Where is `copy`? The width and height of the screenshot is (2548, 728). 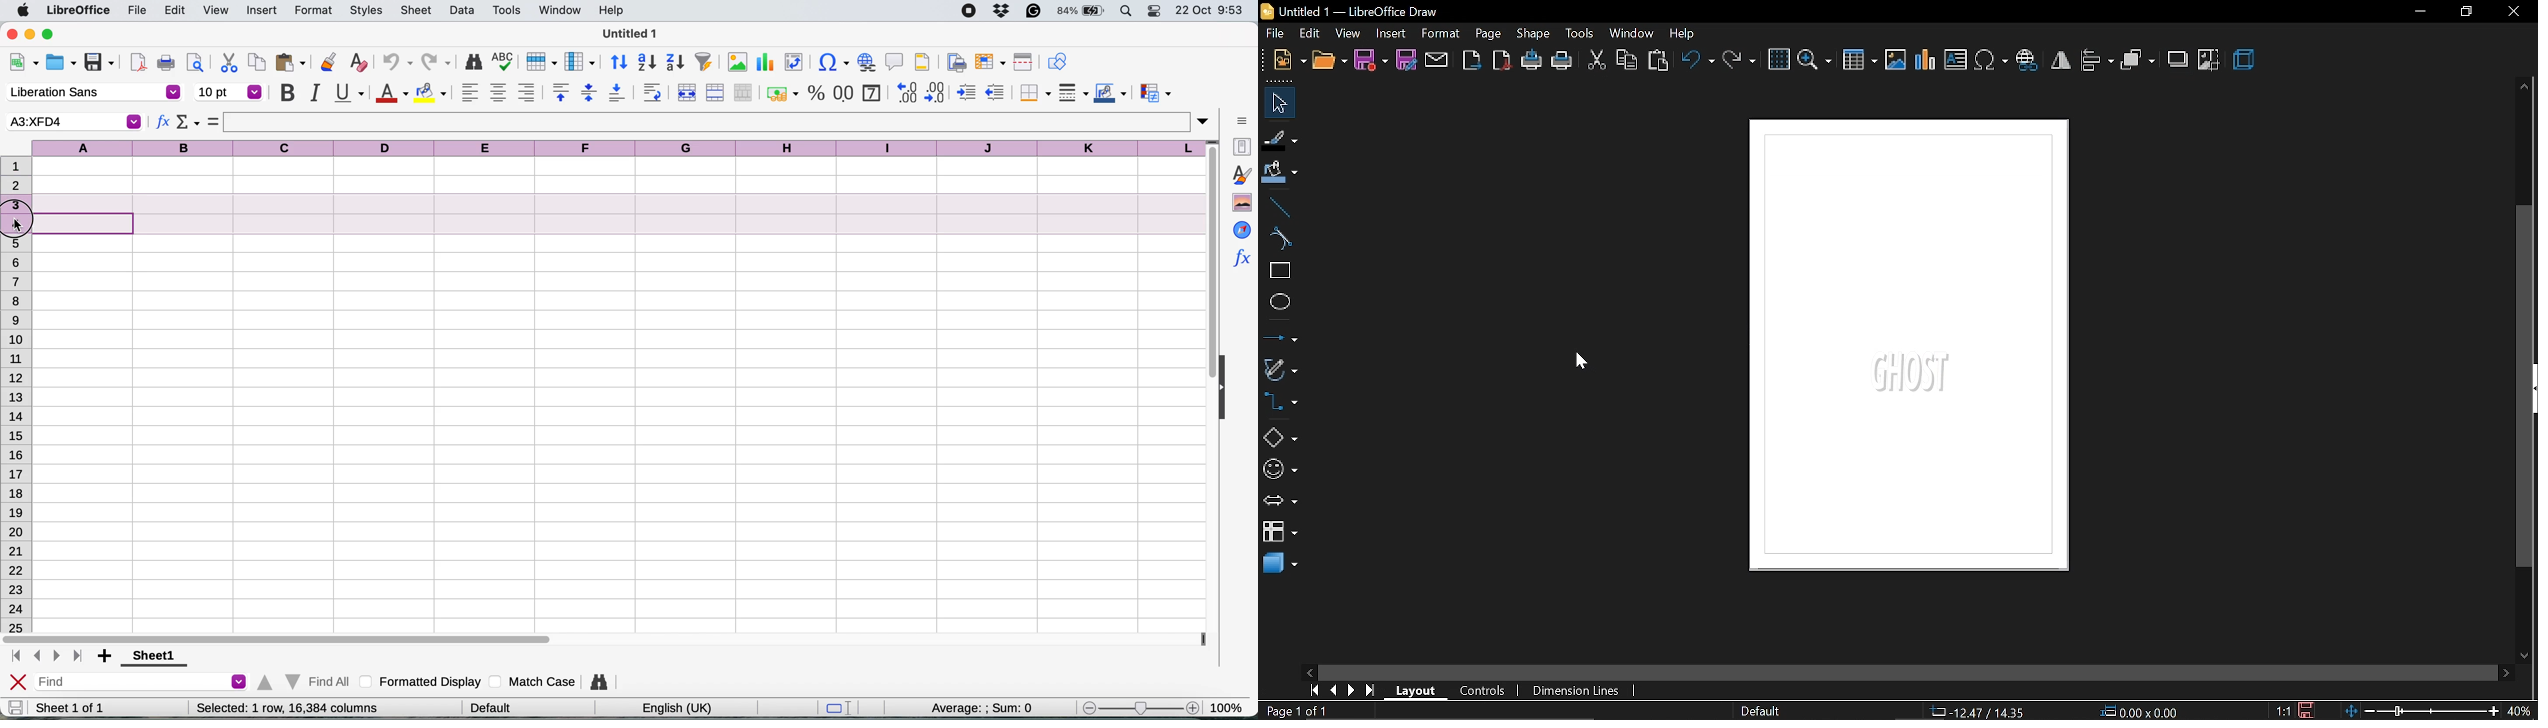
copy is located at coordinates (1628, 60).